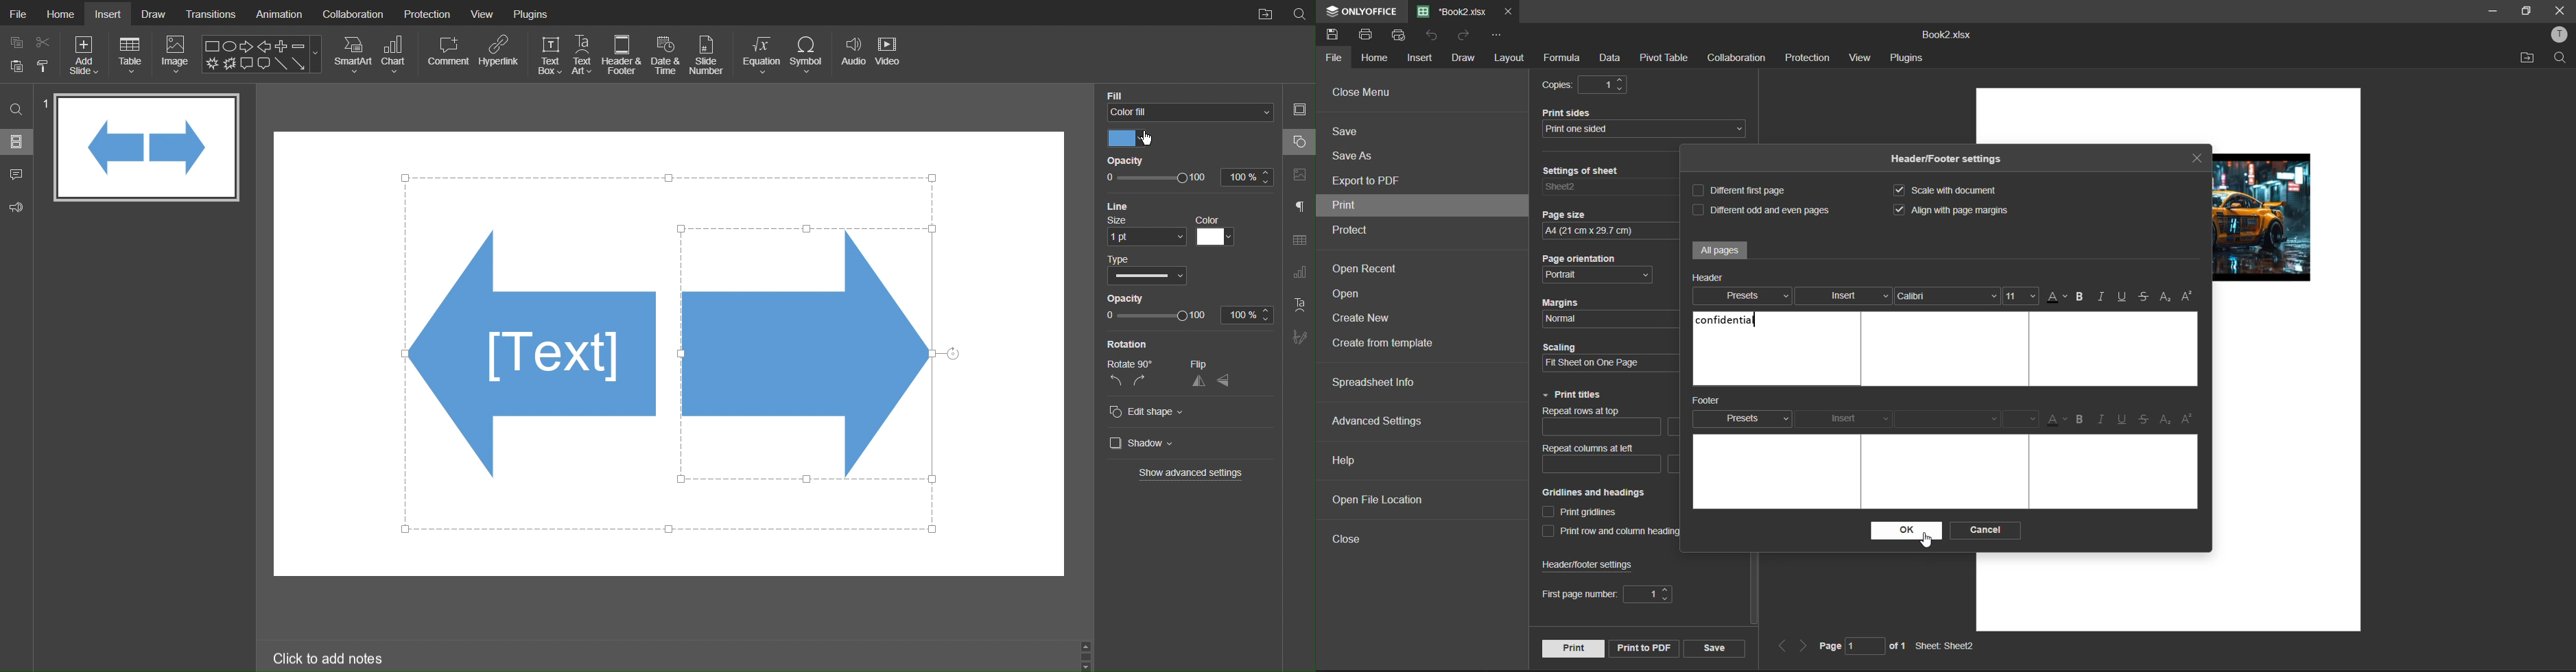 The height and width of the screenshot is (672, 2576). What do you see at coordinates (1665, 60) in the screenshot?
I see `pivot table` at bounding box center [1665, 60].